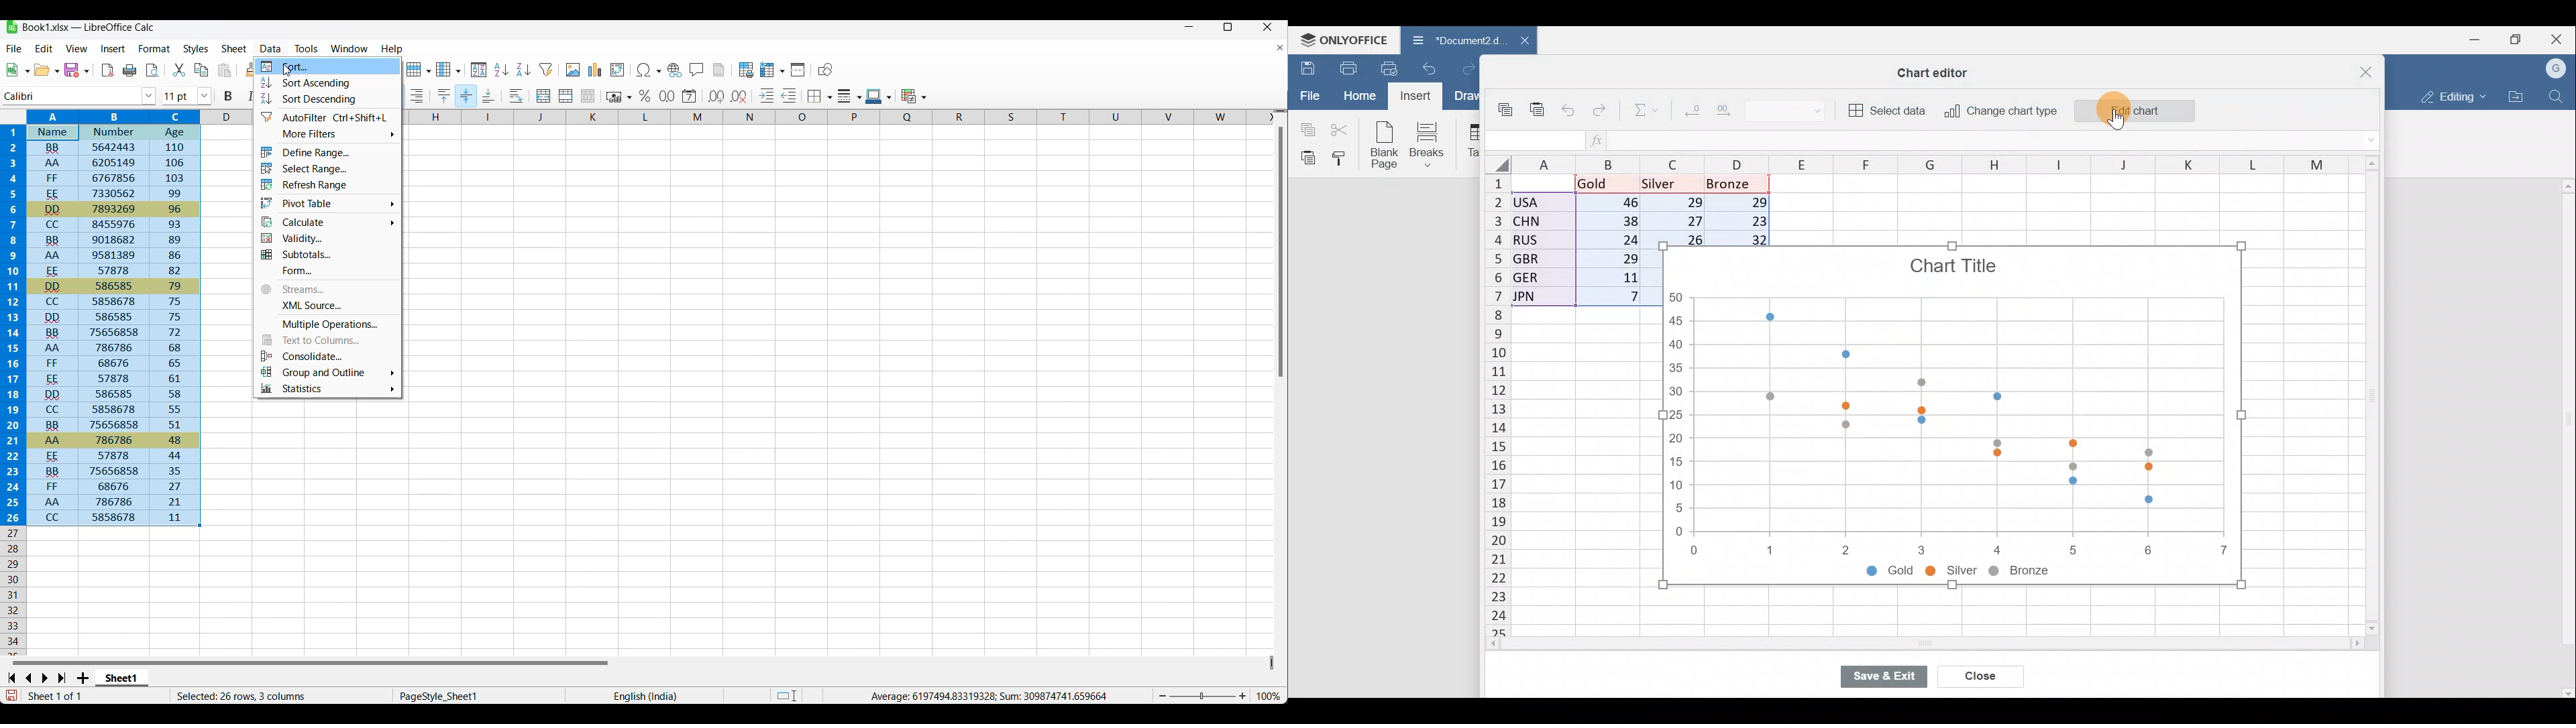  What do you see at coordinates (1507, 105) in the screenshot?
I see `Copy` at bounding box center [1507, 105].